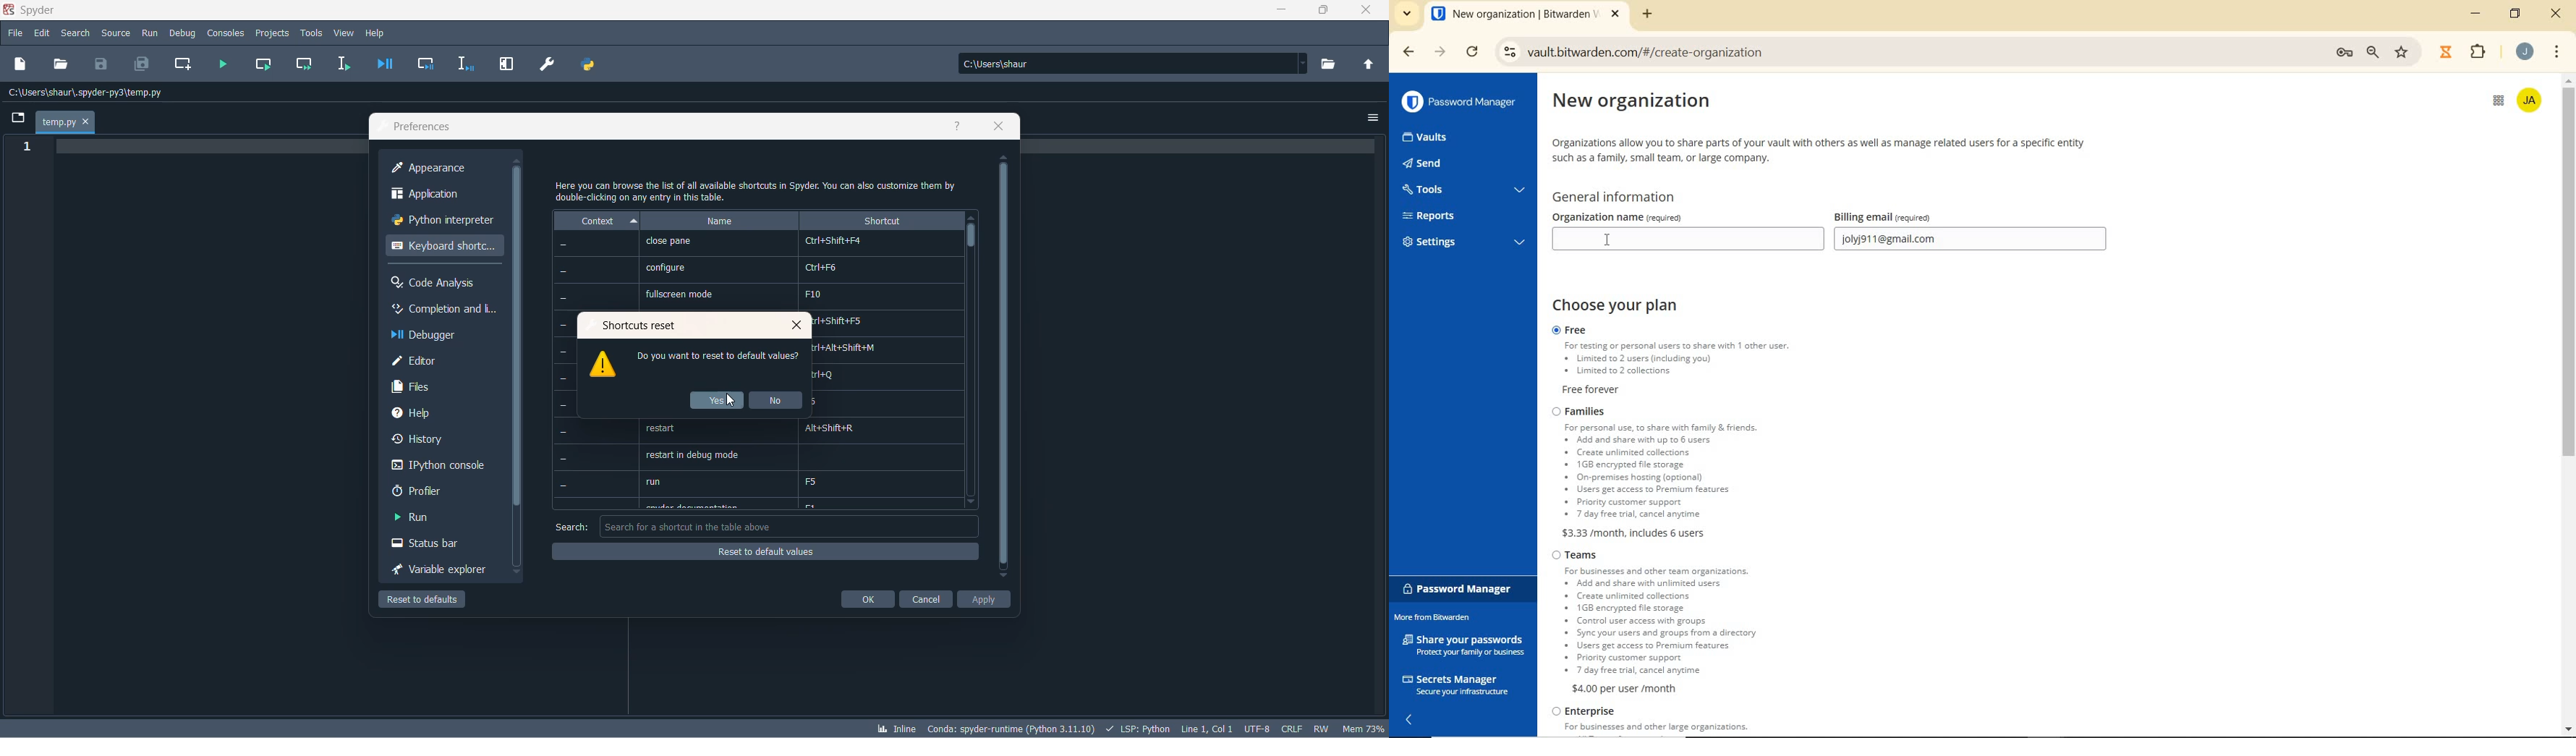 The width and height of the screenshot is (2576, 756). I want to click on move up, so click(1004, 157).